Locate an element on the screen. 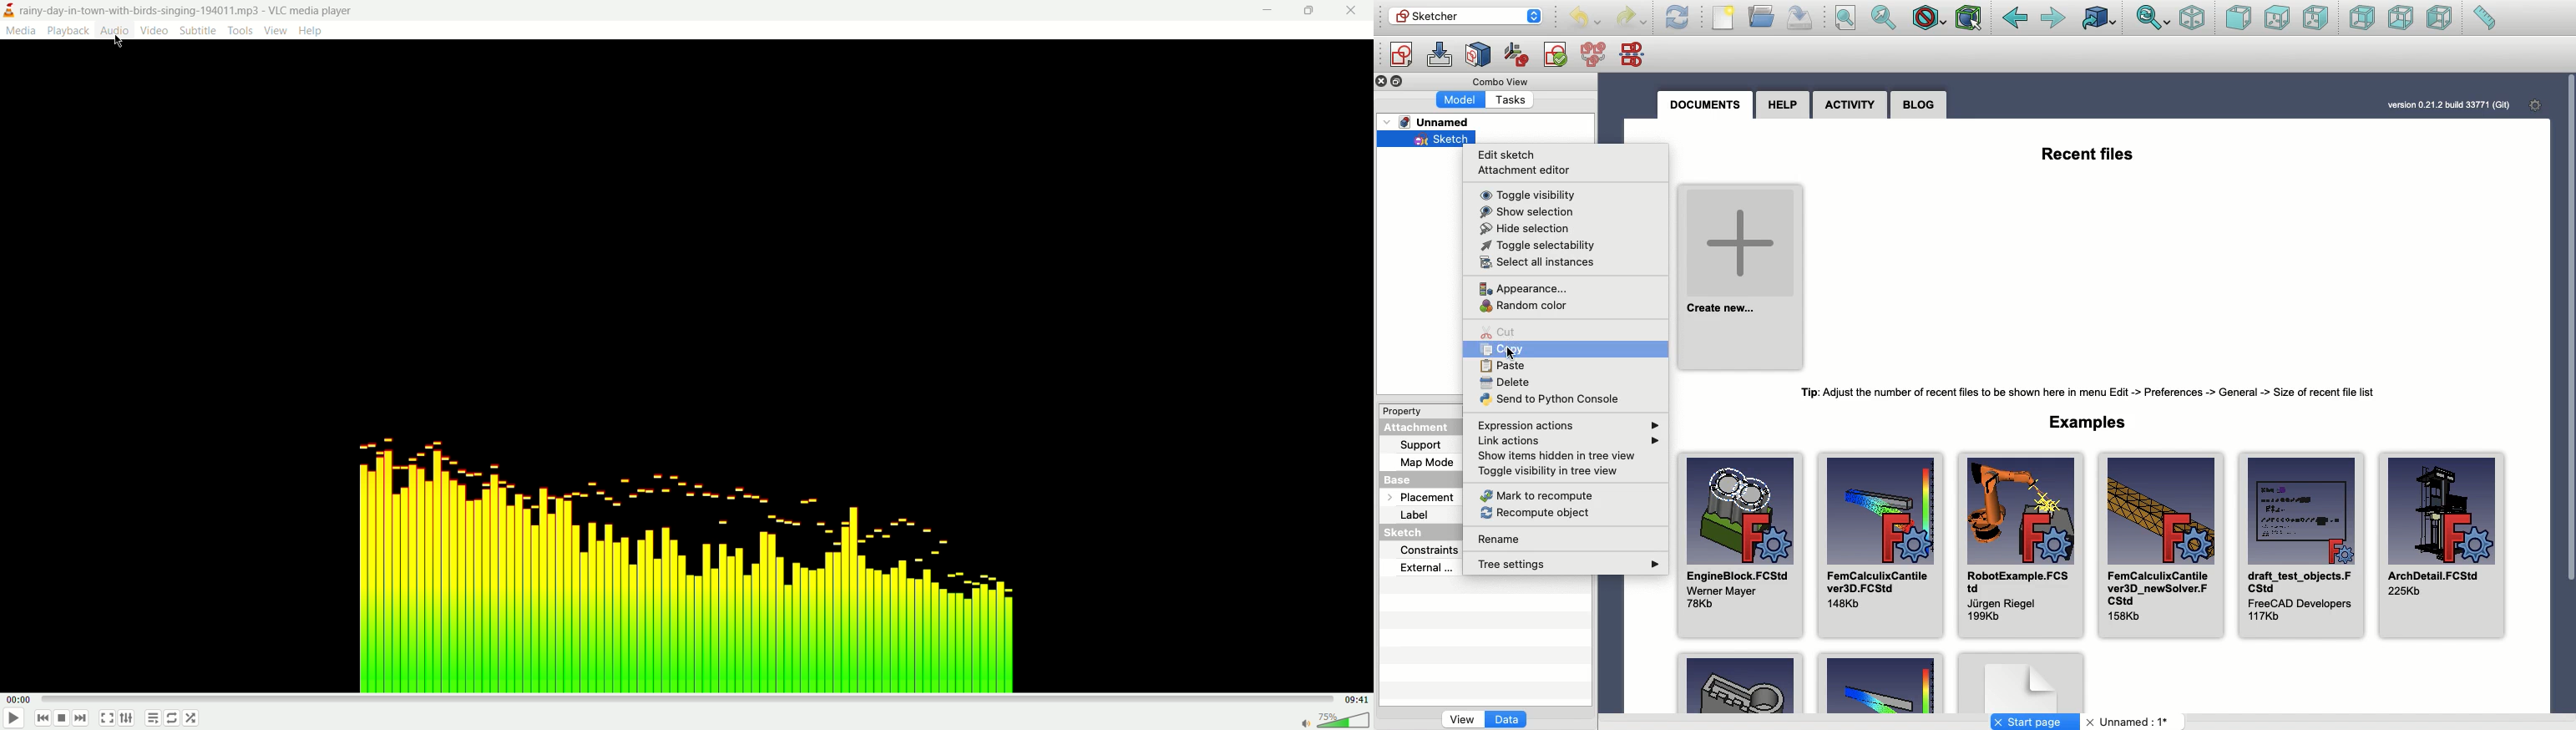  Recompute object is located at coordinates (1540, 513).